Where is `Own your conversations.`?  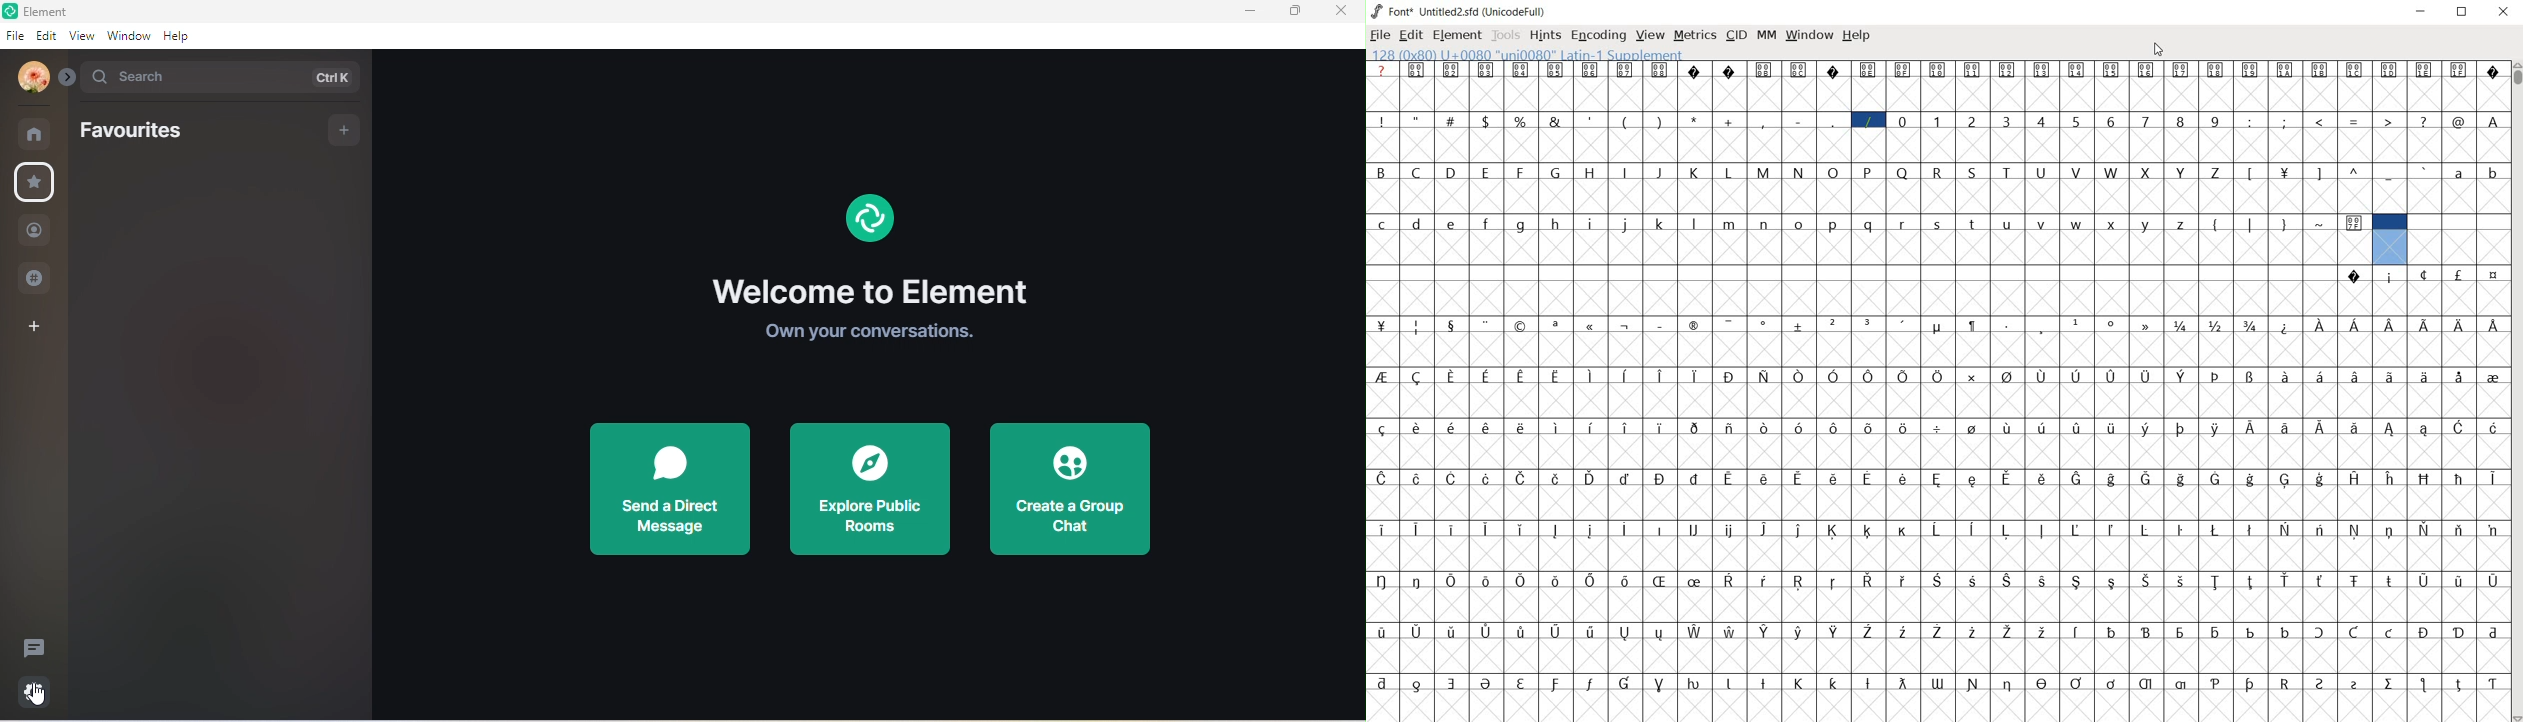 Own your conversations. is located at coordinates (864, 333).